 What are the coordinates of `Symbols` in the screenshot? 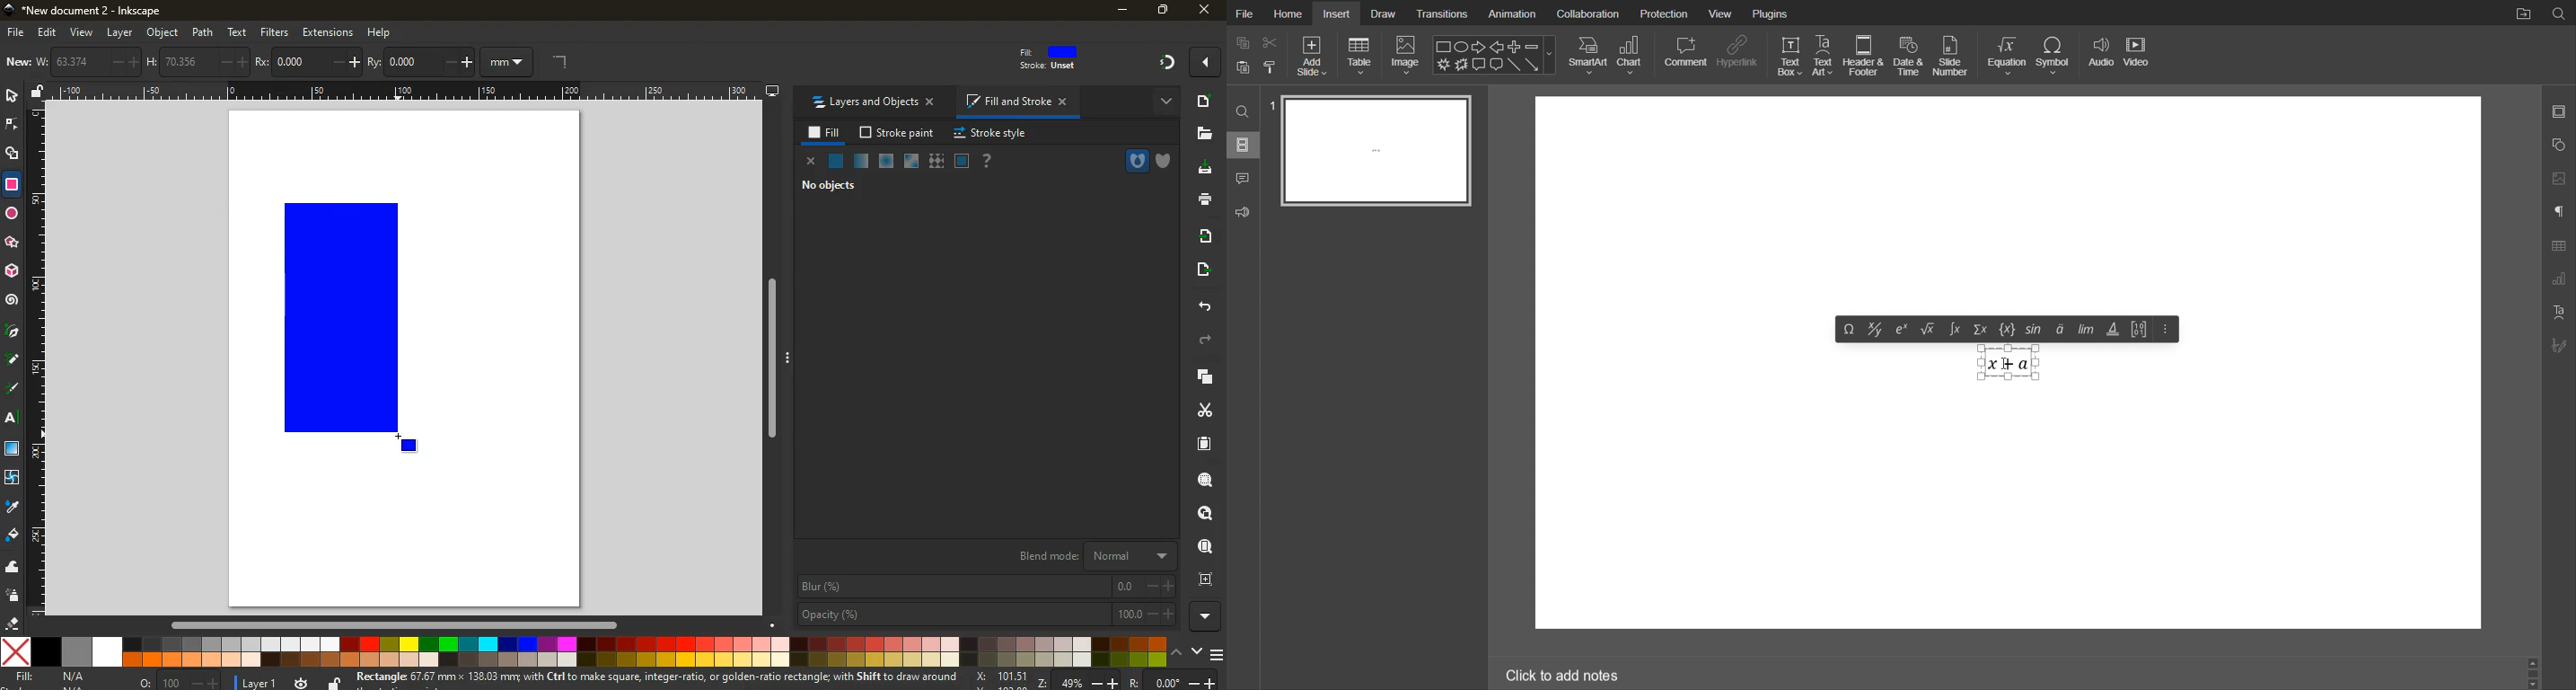 It's located at (1849, 329).